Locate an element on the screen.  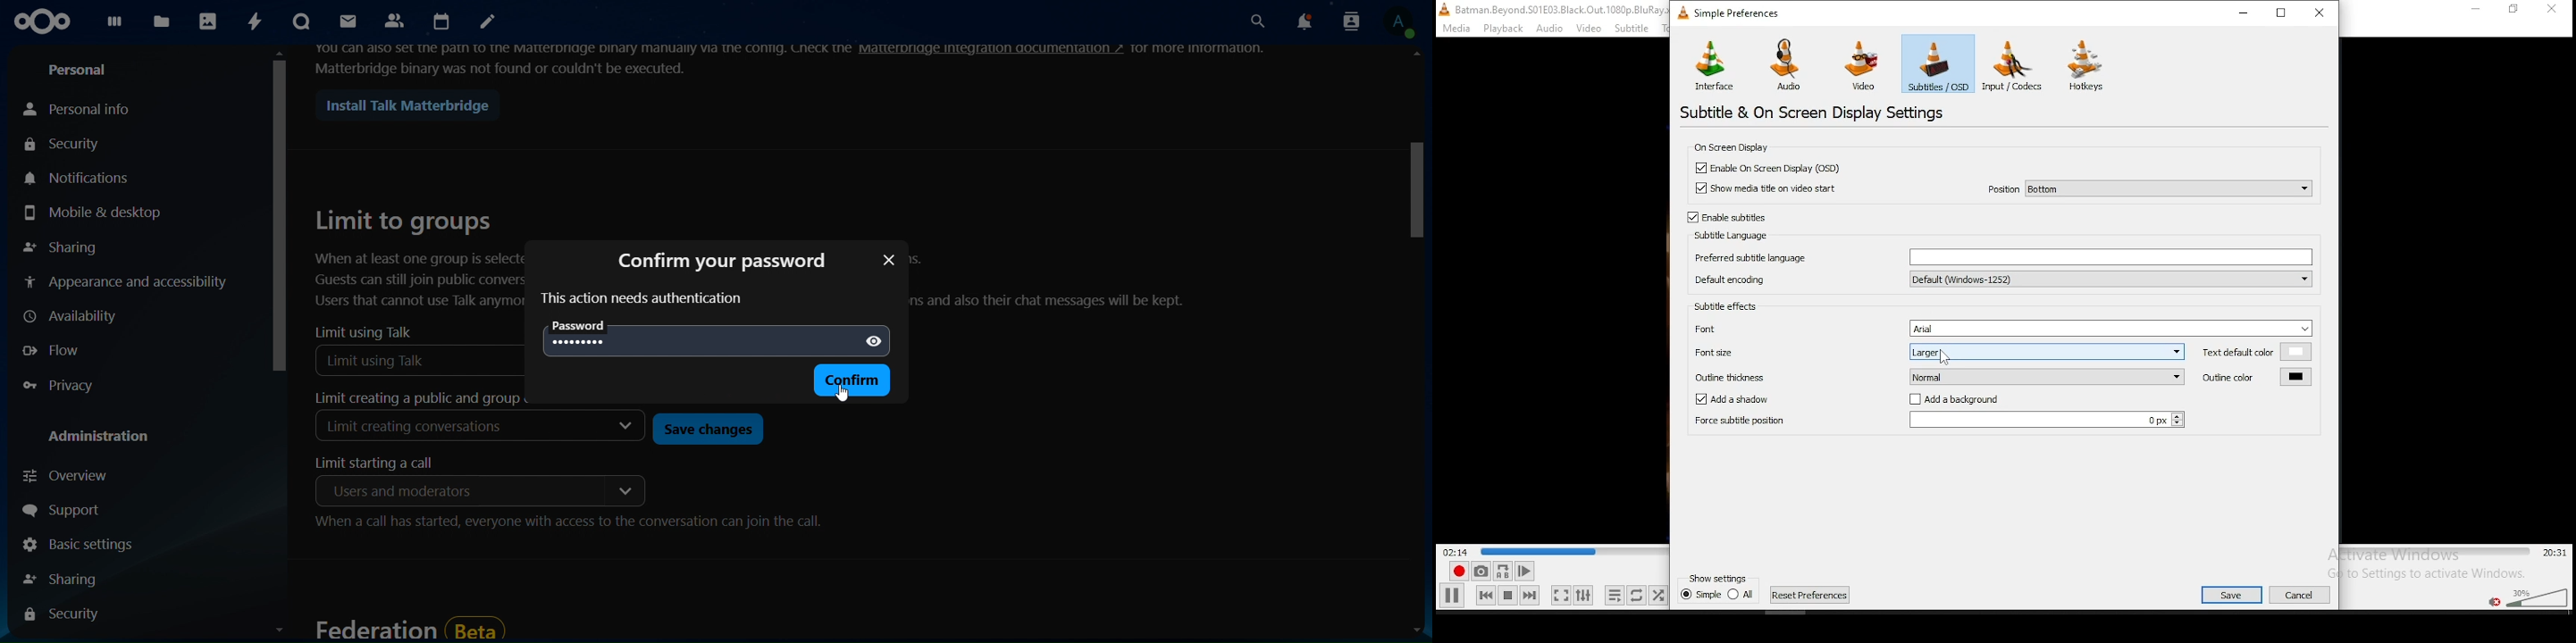
files is located at coordinates (162, 19).